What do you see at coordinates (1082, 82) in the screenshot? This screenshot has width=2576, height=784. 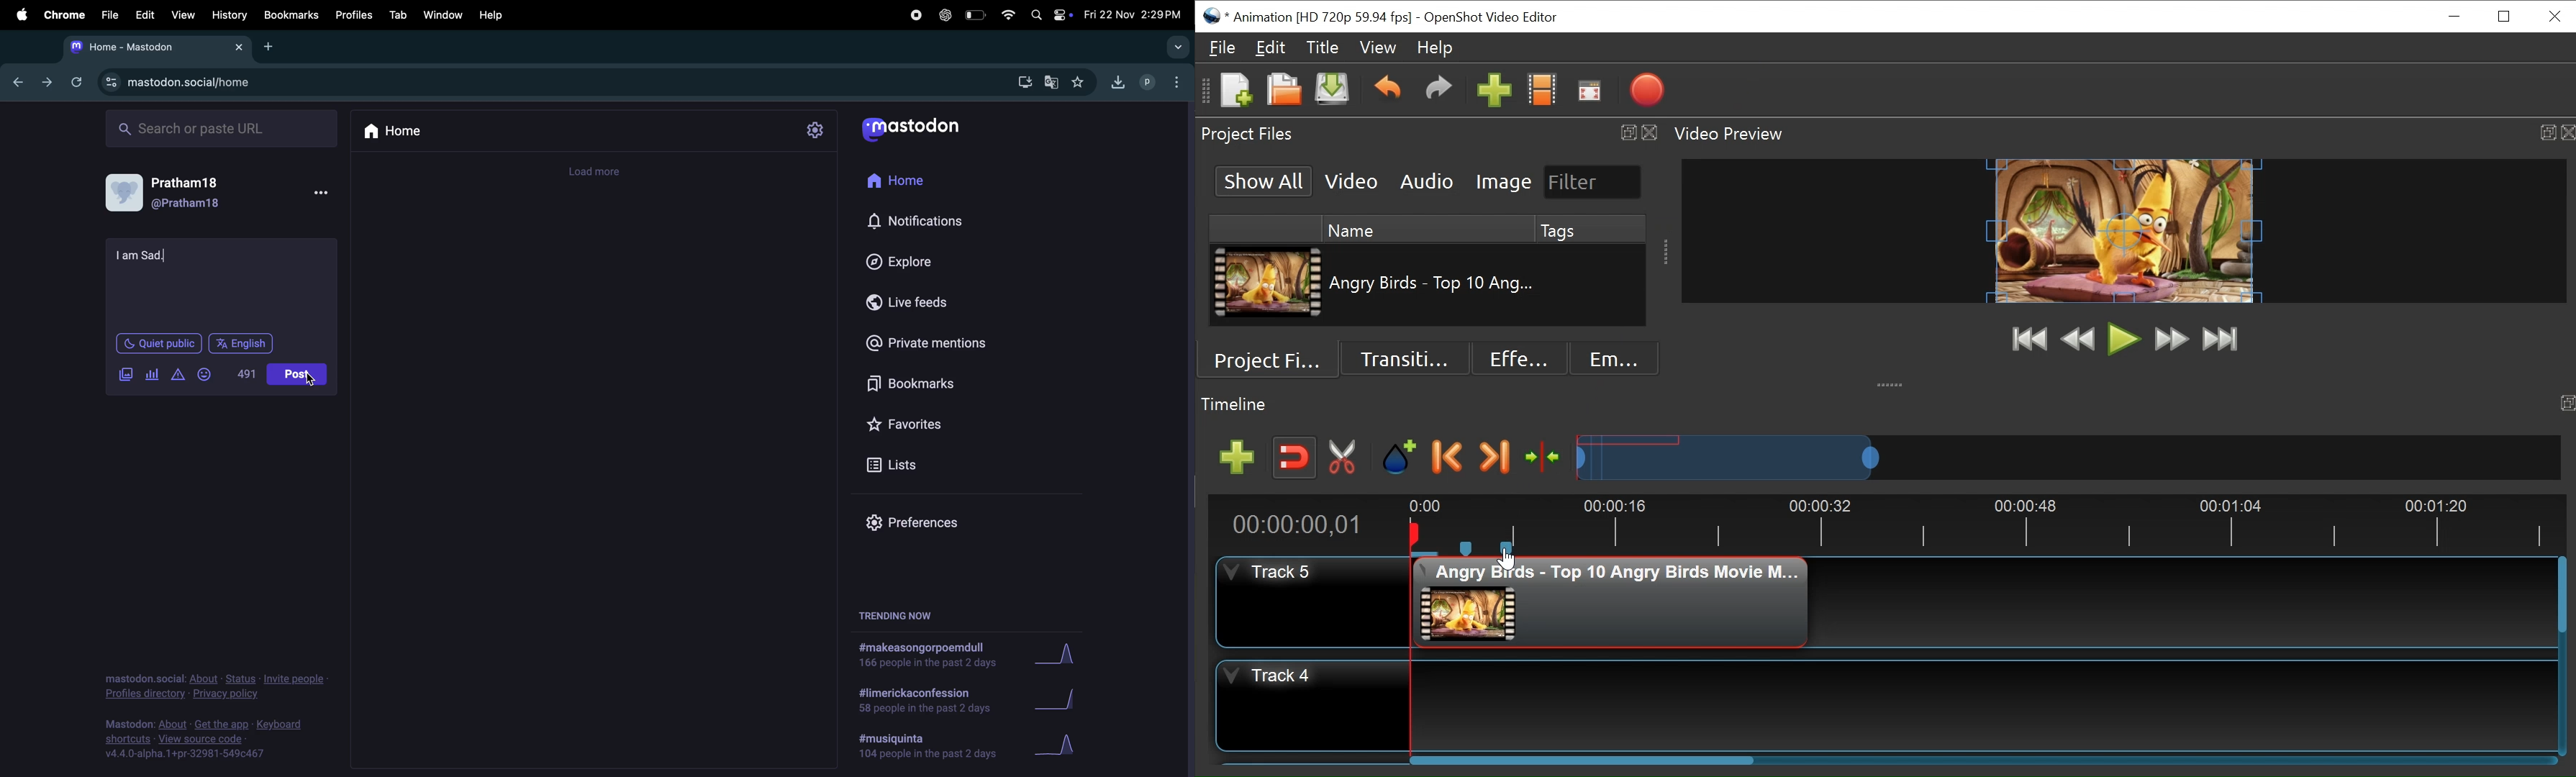 I see `favorites` at bounding box center [1082, 82].